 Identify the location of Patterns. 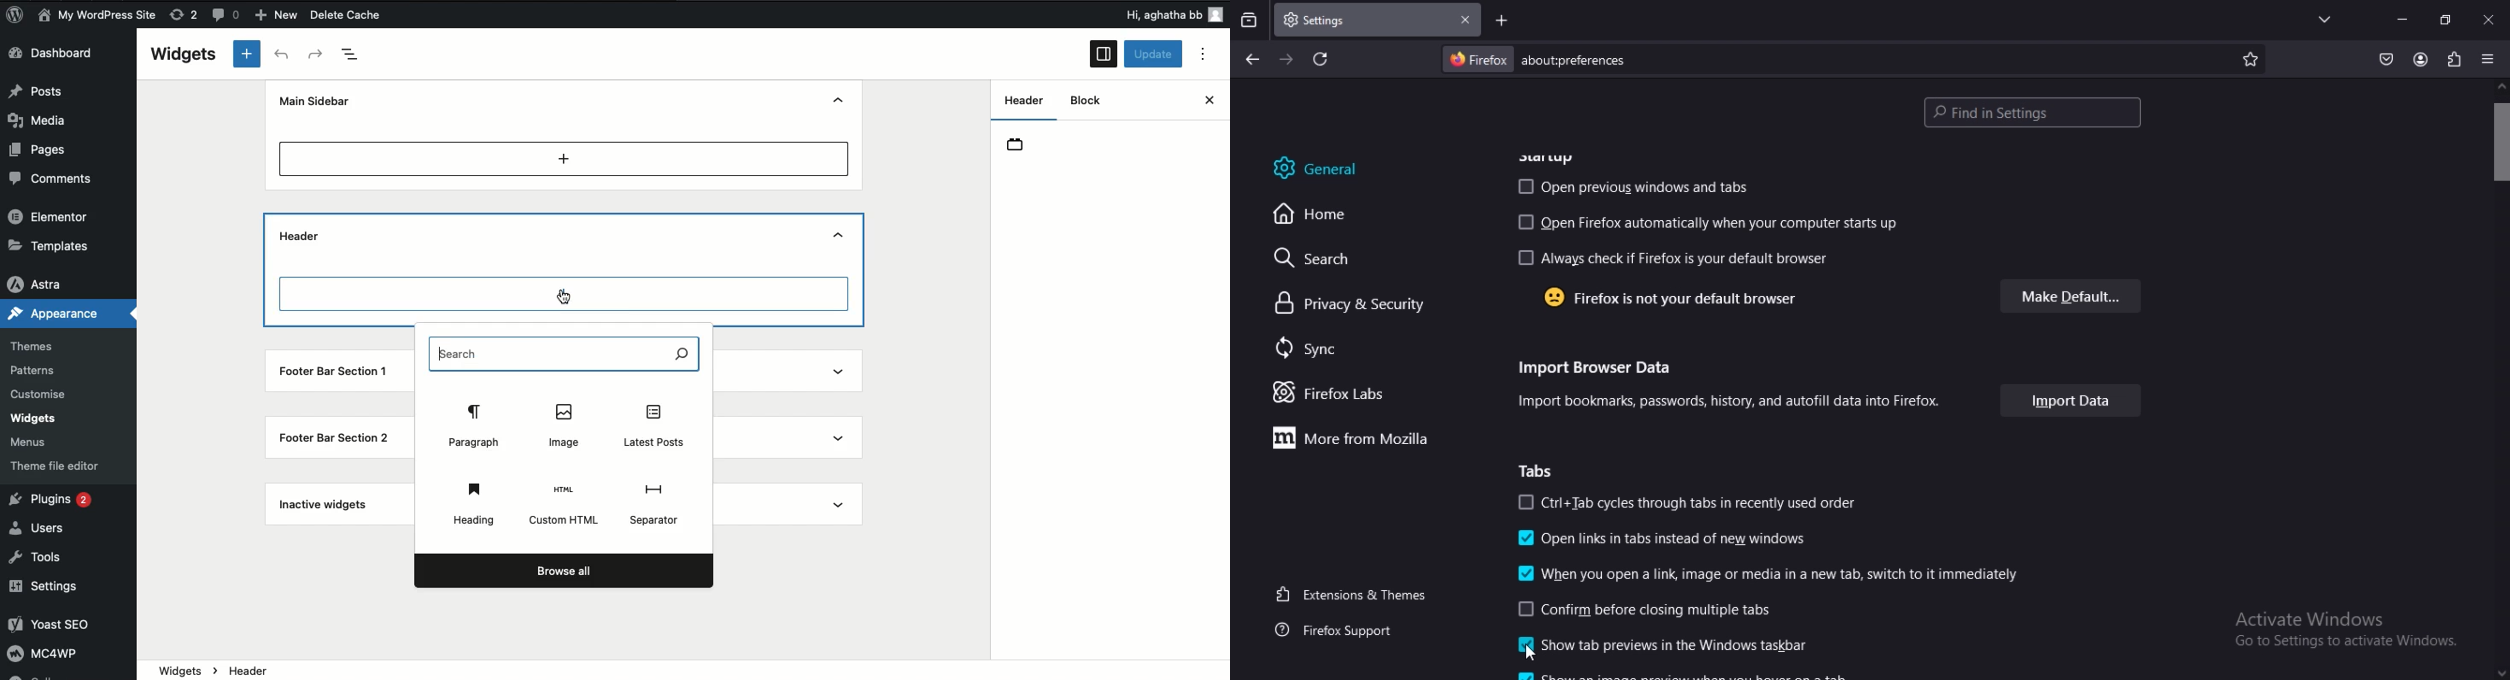
(38, 371).